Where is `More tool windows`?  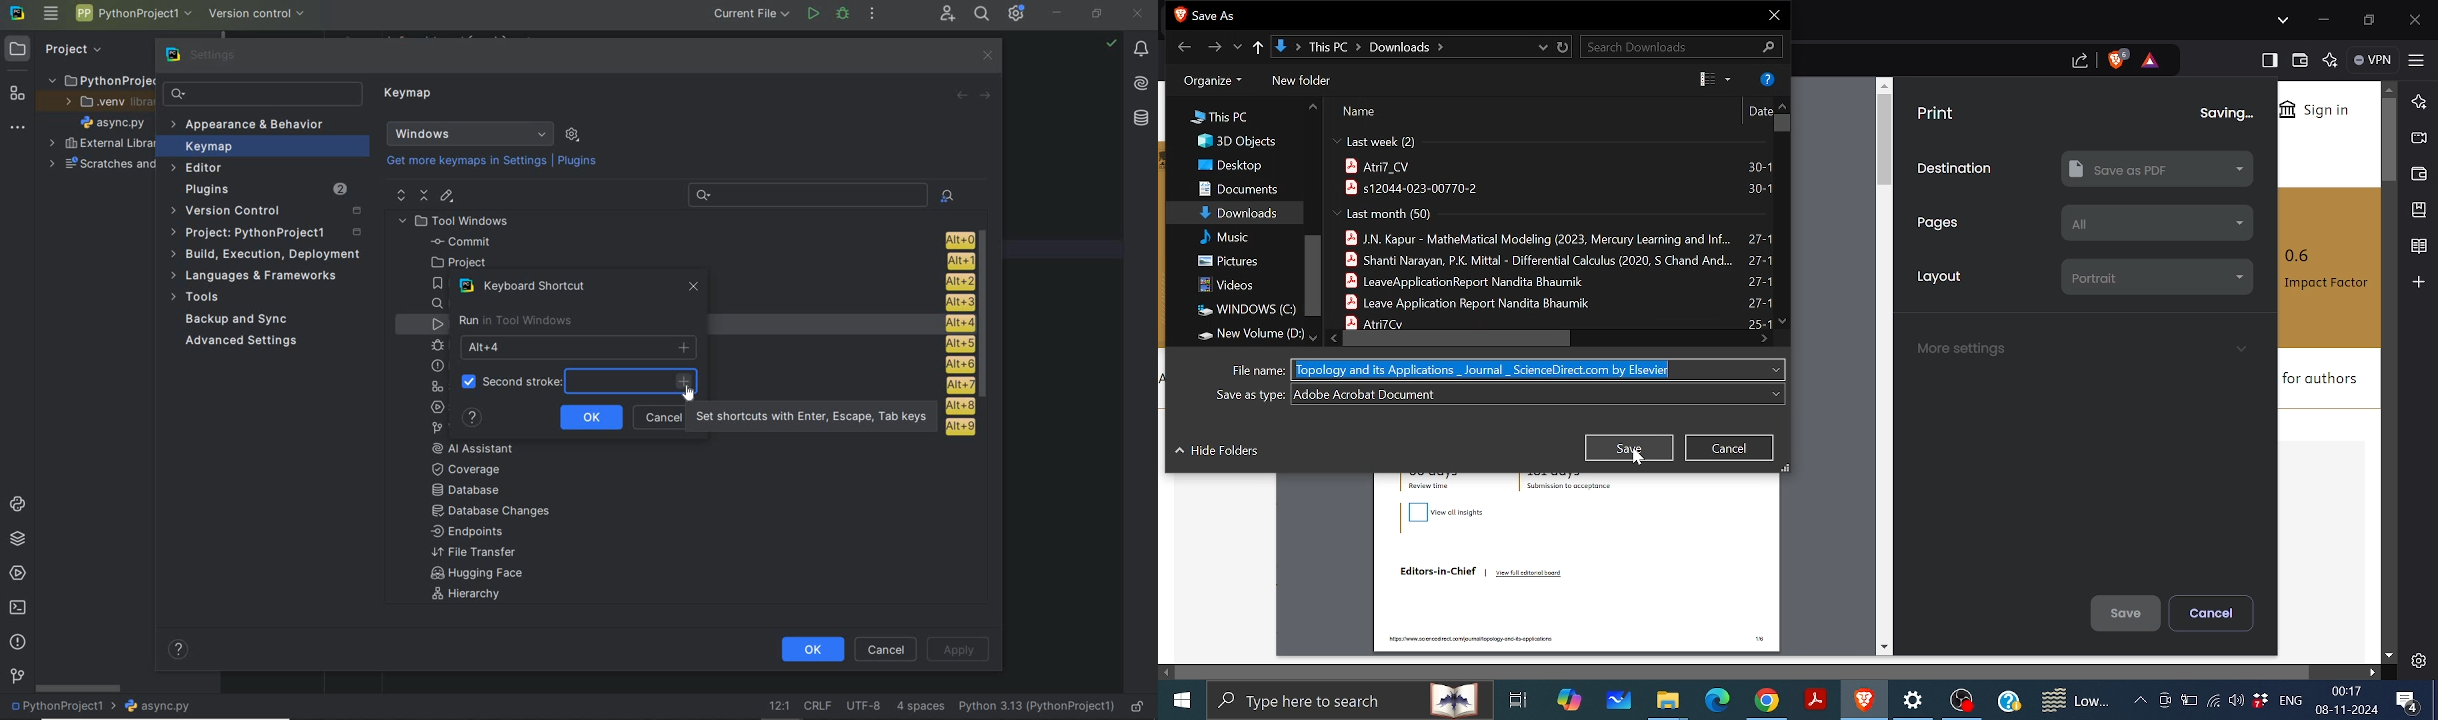 More tool windows is located at coordinates (18, 125).